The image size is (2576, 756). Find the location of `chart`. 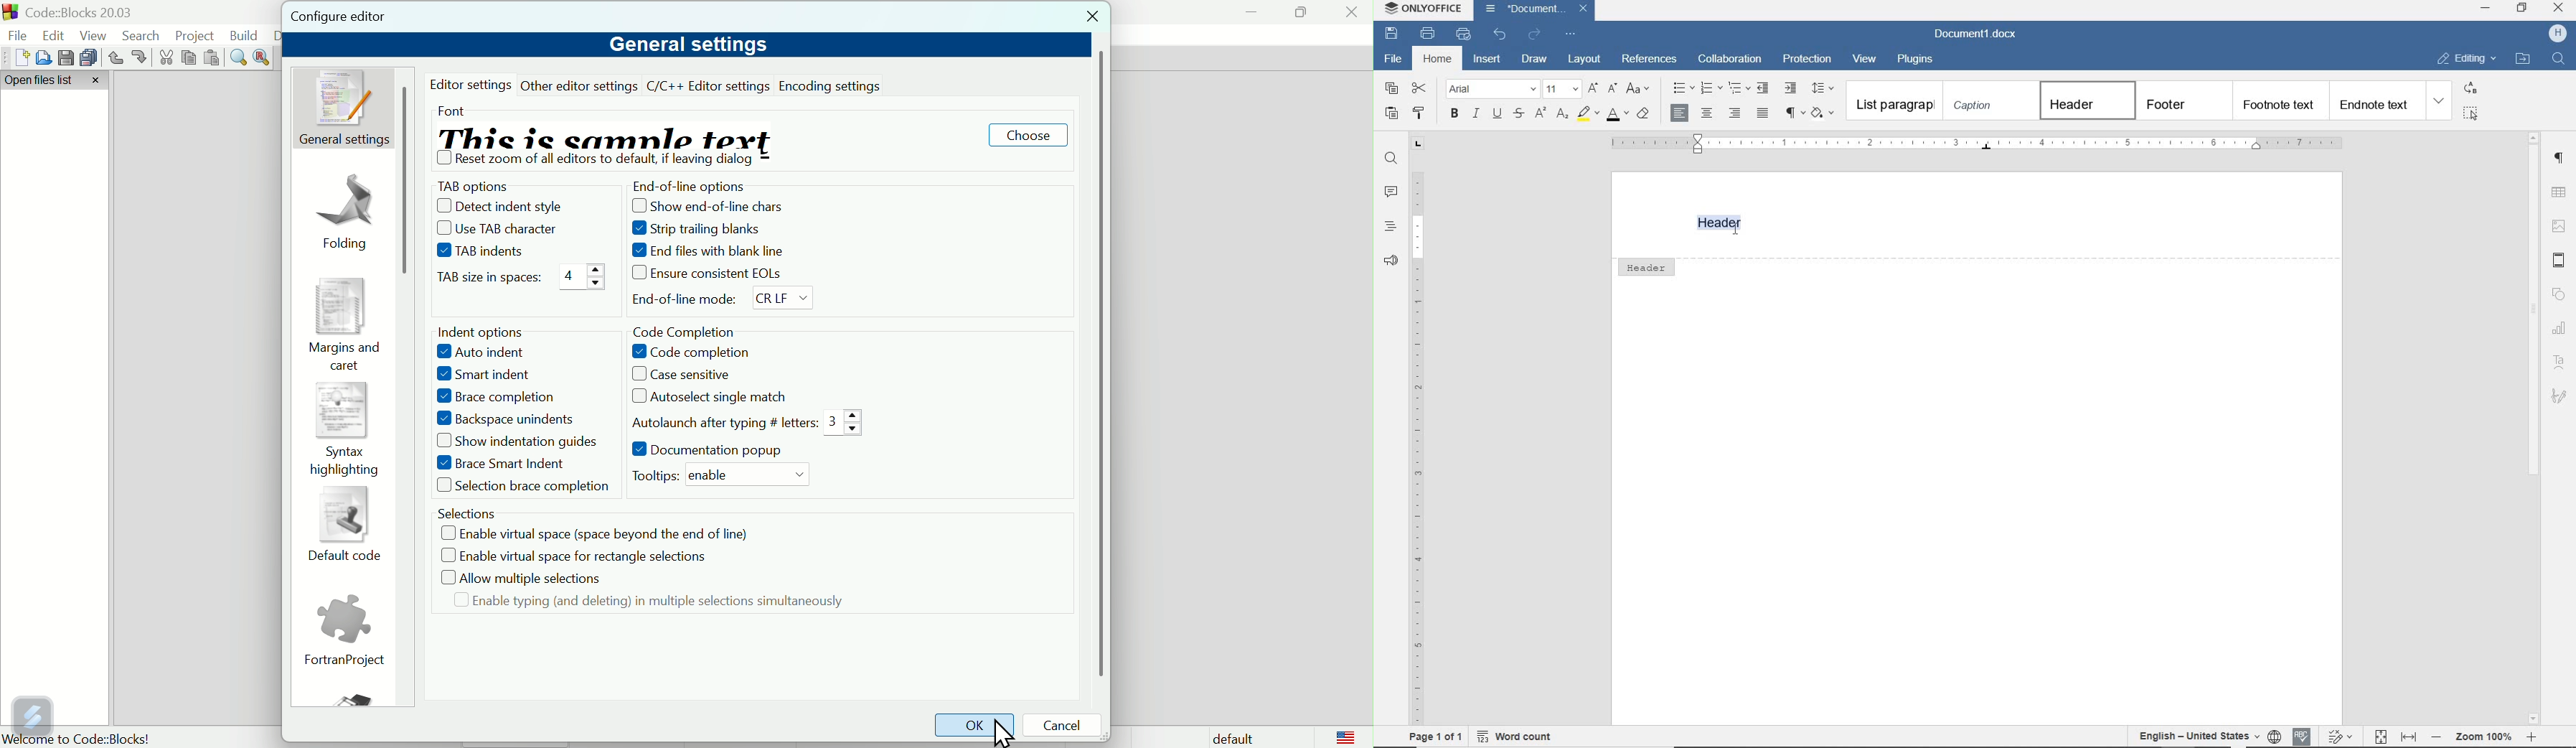

chart is located at coordinates (2560, 323).